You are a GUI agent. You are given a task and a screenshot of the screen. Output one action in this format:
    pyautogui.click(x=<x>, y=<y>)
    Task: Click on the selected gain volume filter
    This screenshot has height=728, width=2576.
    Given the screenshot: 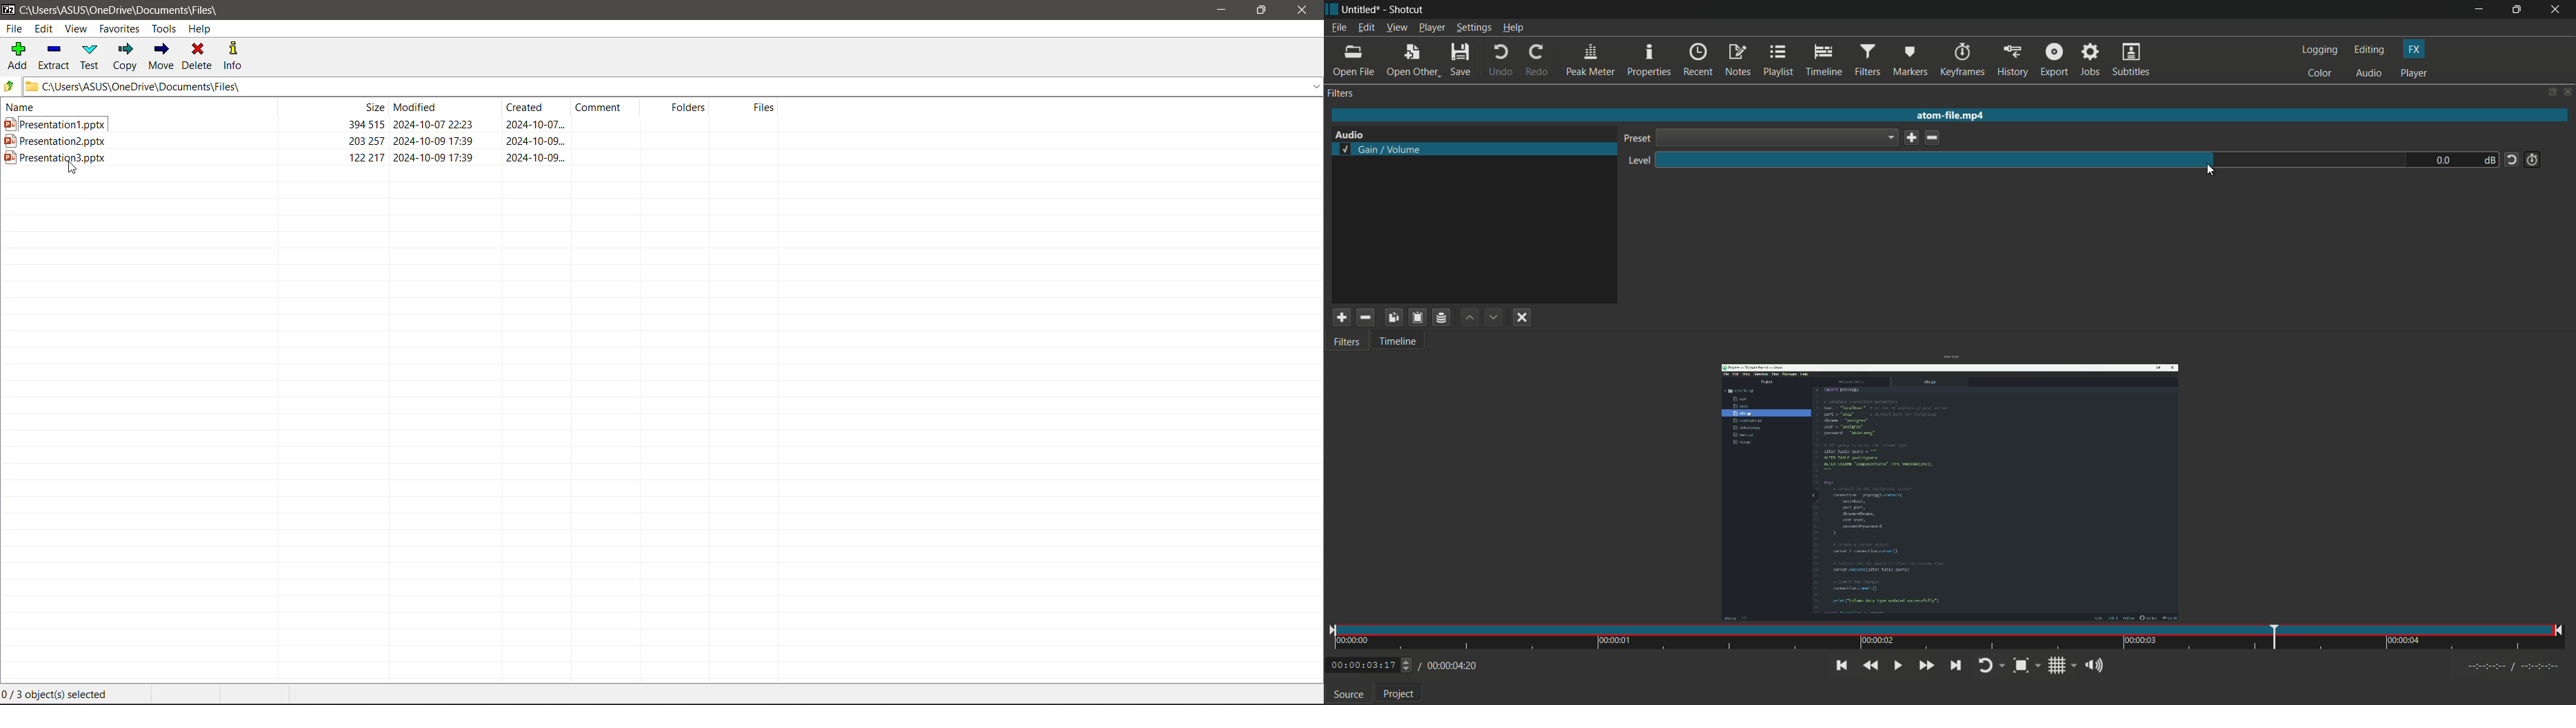 What is the action you would take?
    pyautogui.click(x=1379, y=149)
    